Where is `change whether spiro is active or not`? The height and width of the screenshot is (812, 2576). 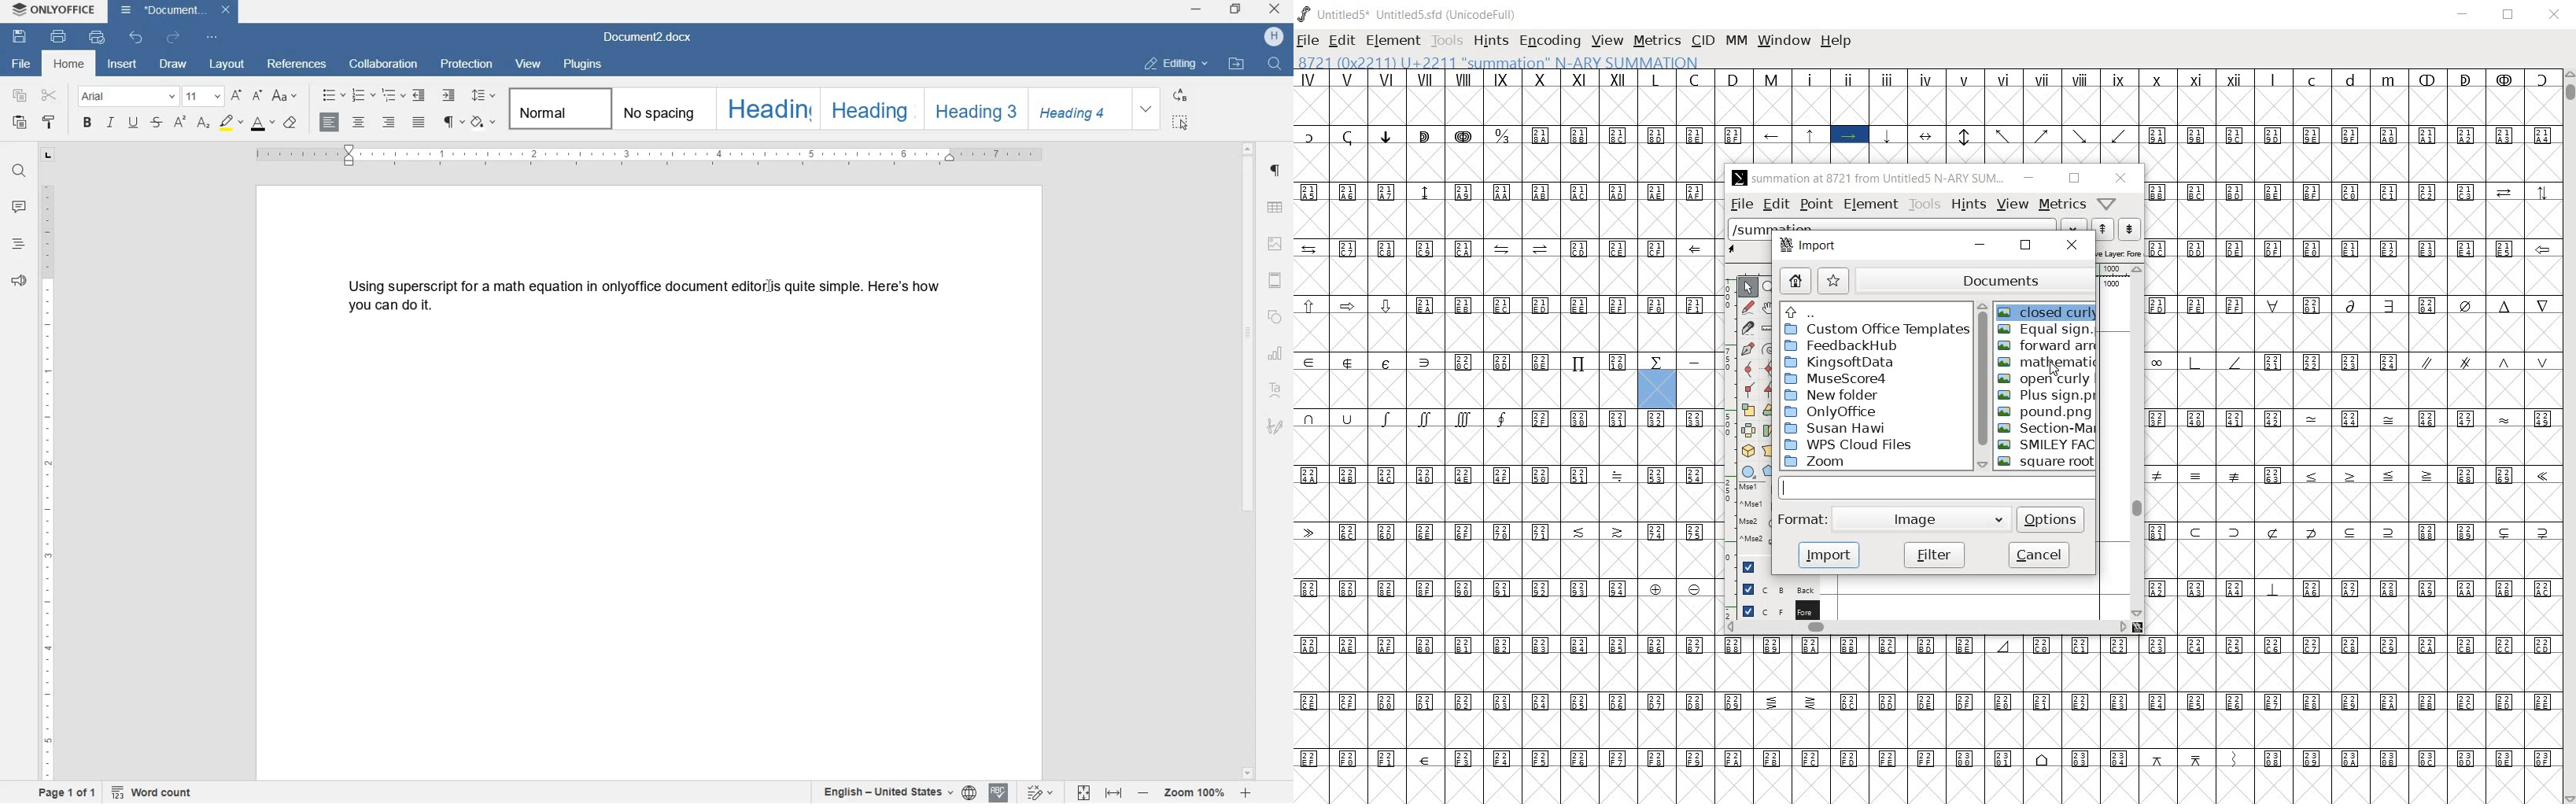
change whether spiro is active or not is located at coordinates (1770, 348).